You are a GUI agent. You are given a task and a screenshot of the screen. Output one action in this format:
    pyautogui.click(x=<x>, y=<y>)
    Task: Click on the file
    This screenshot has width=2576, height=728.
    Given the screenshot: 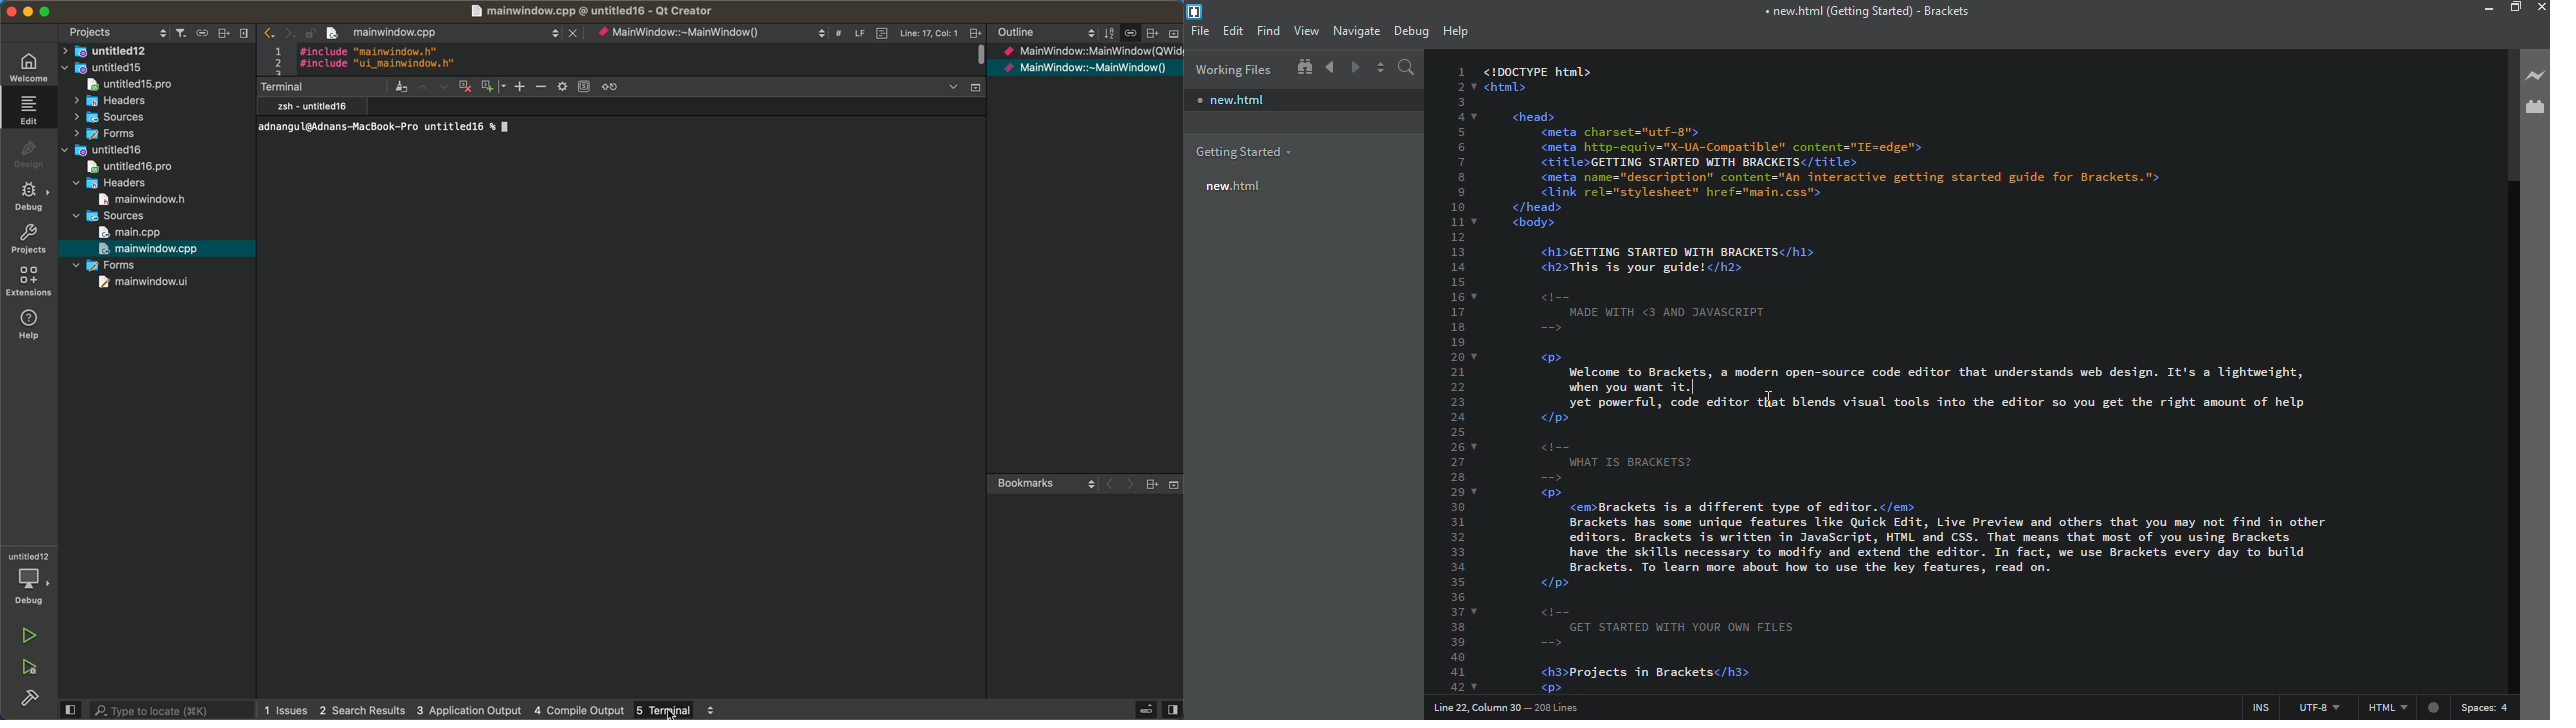 What is the action you would take?
    pyautogui.click(x=1201, y=32)
    